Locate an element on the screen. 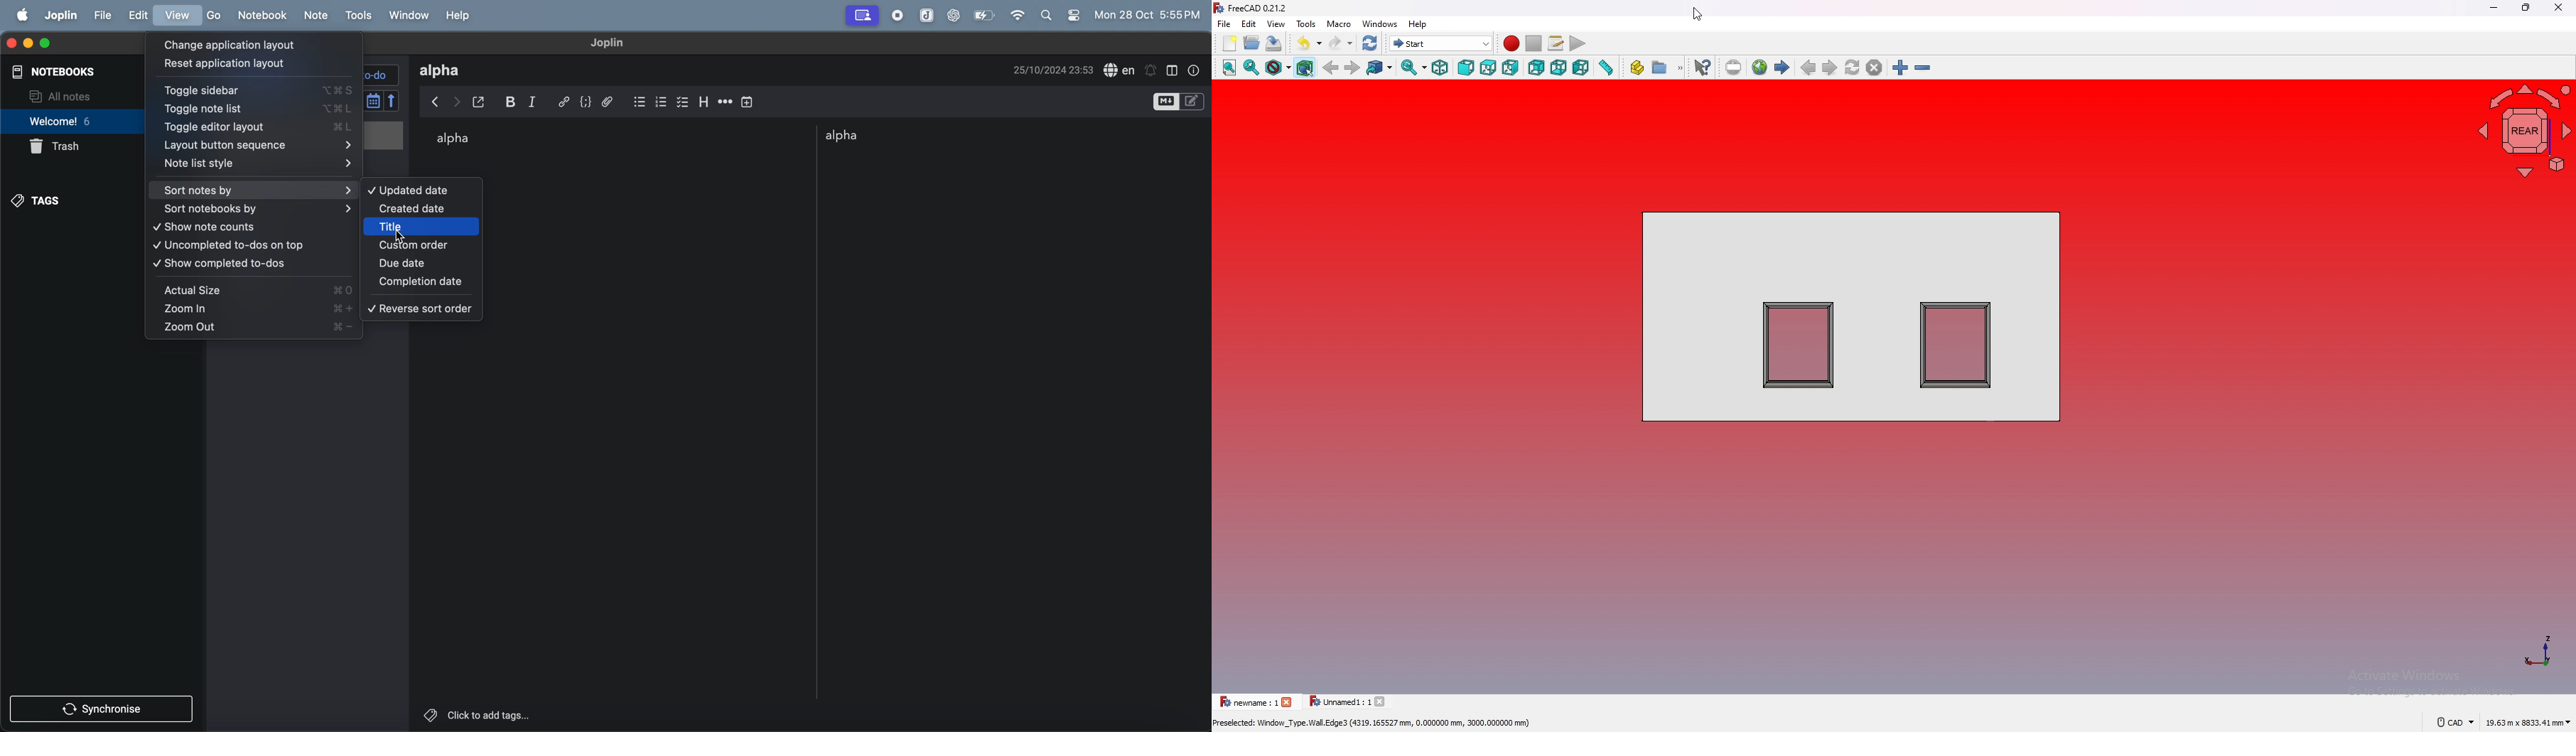  sort date is located at coordinates (382, 100).